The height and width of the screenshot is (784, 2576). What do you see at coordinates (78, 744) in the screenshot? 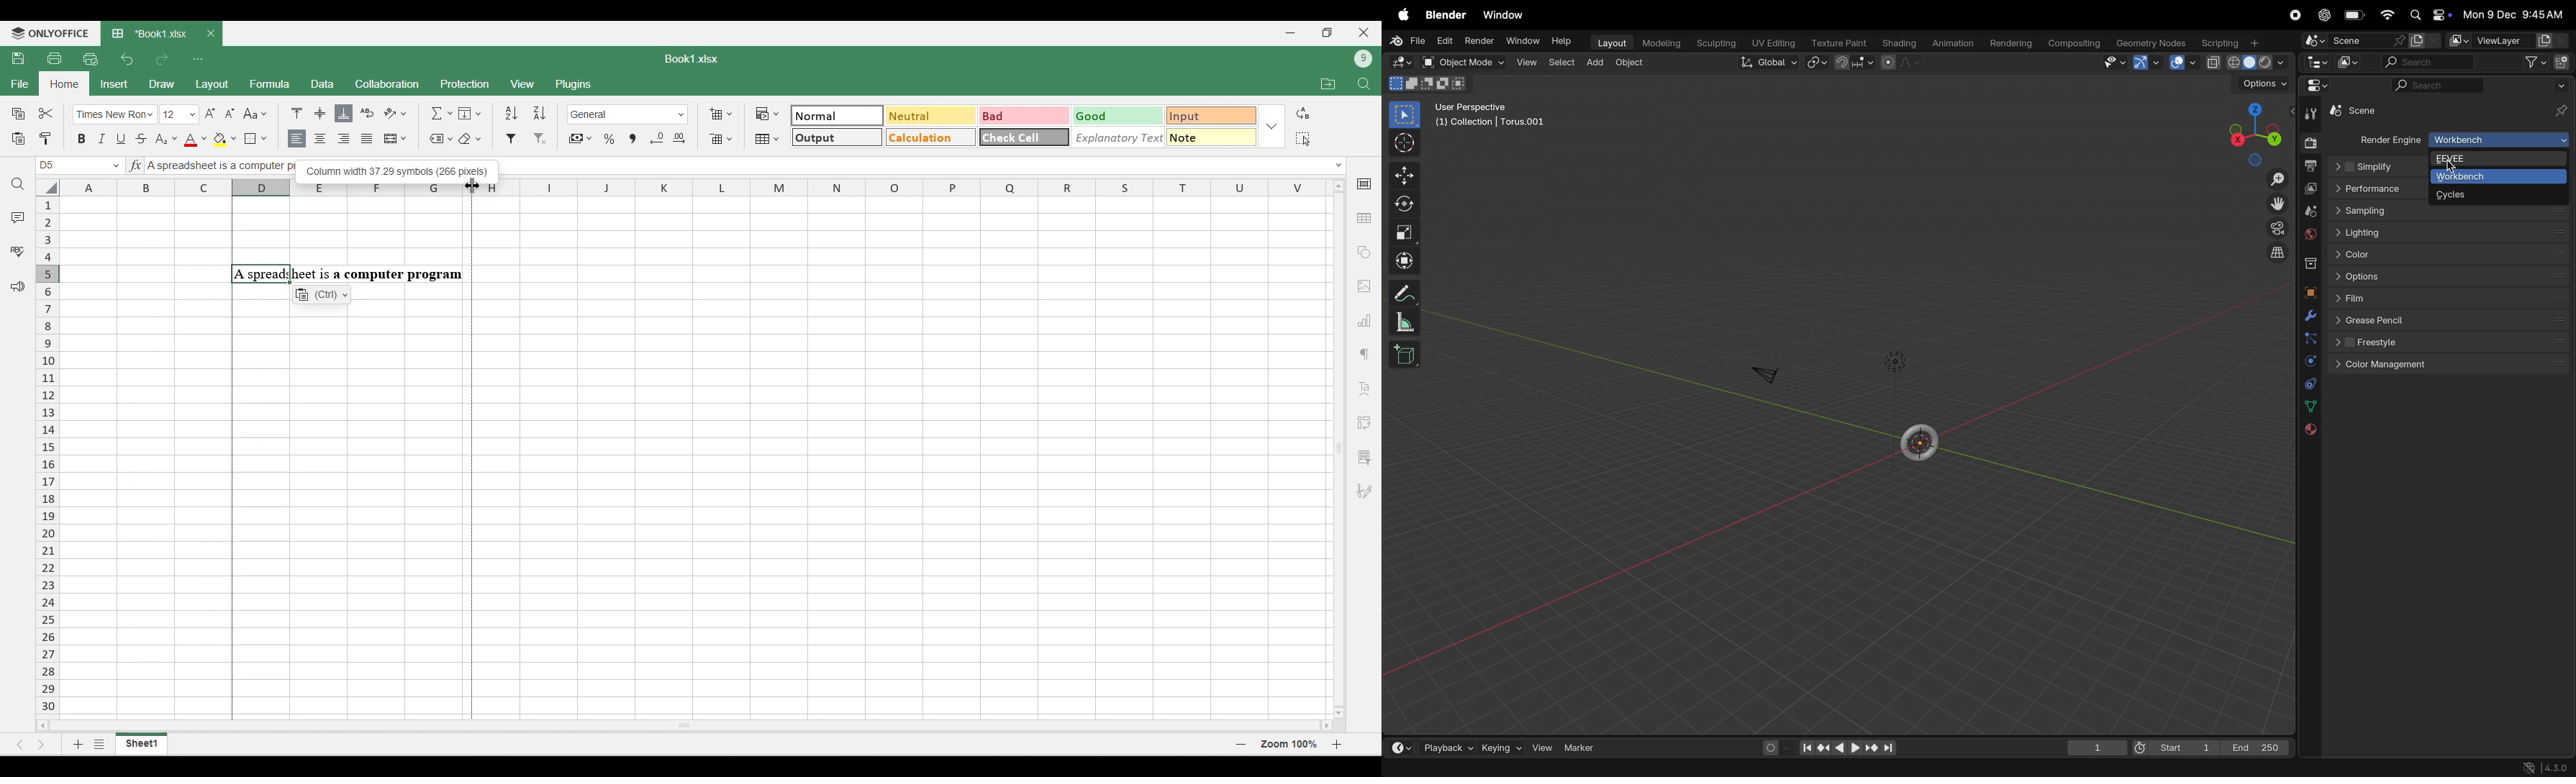
I see `Add sheets` at bounding box center [78, 744].